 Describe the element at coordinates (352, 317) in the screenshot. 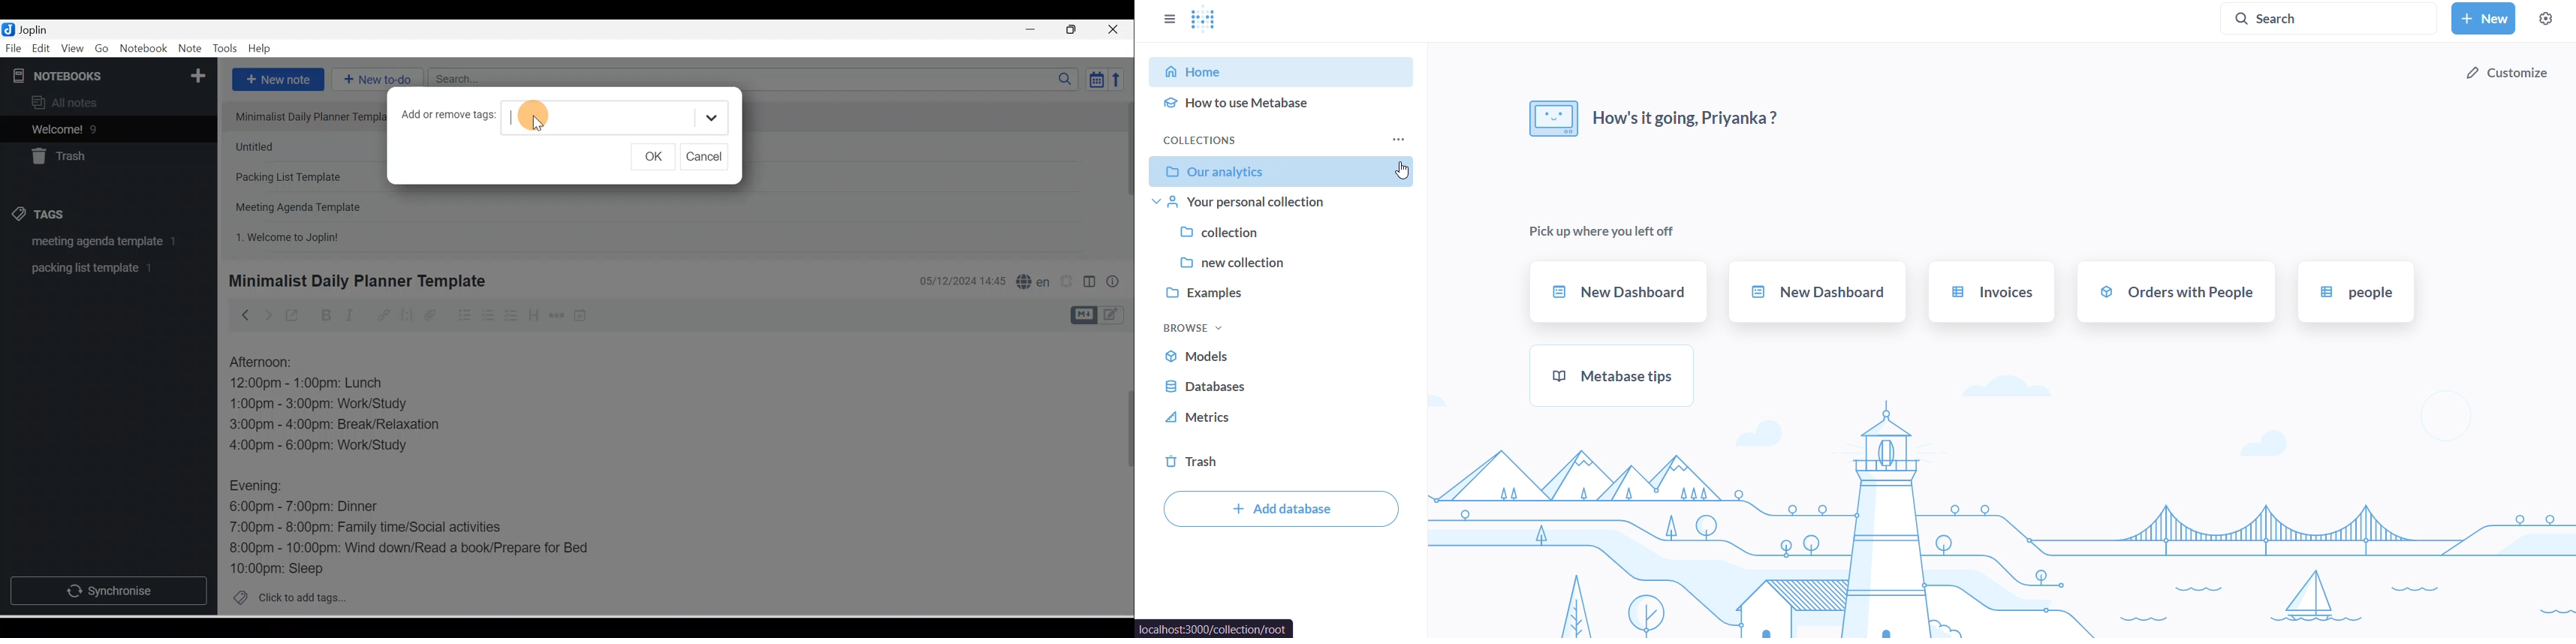

I see `Italic` at that location.